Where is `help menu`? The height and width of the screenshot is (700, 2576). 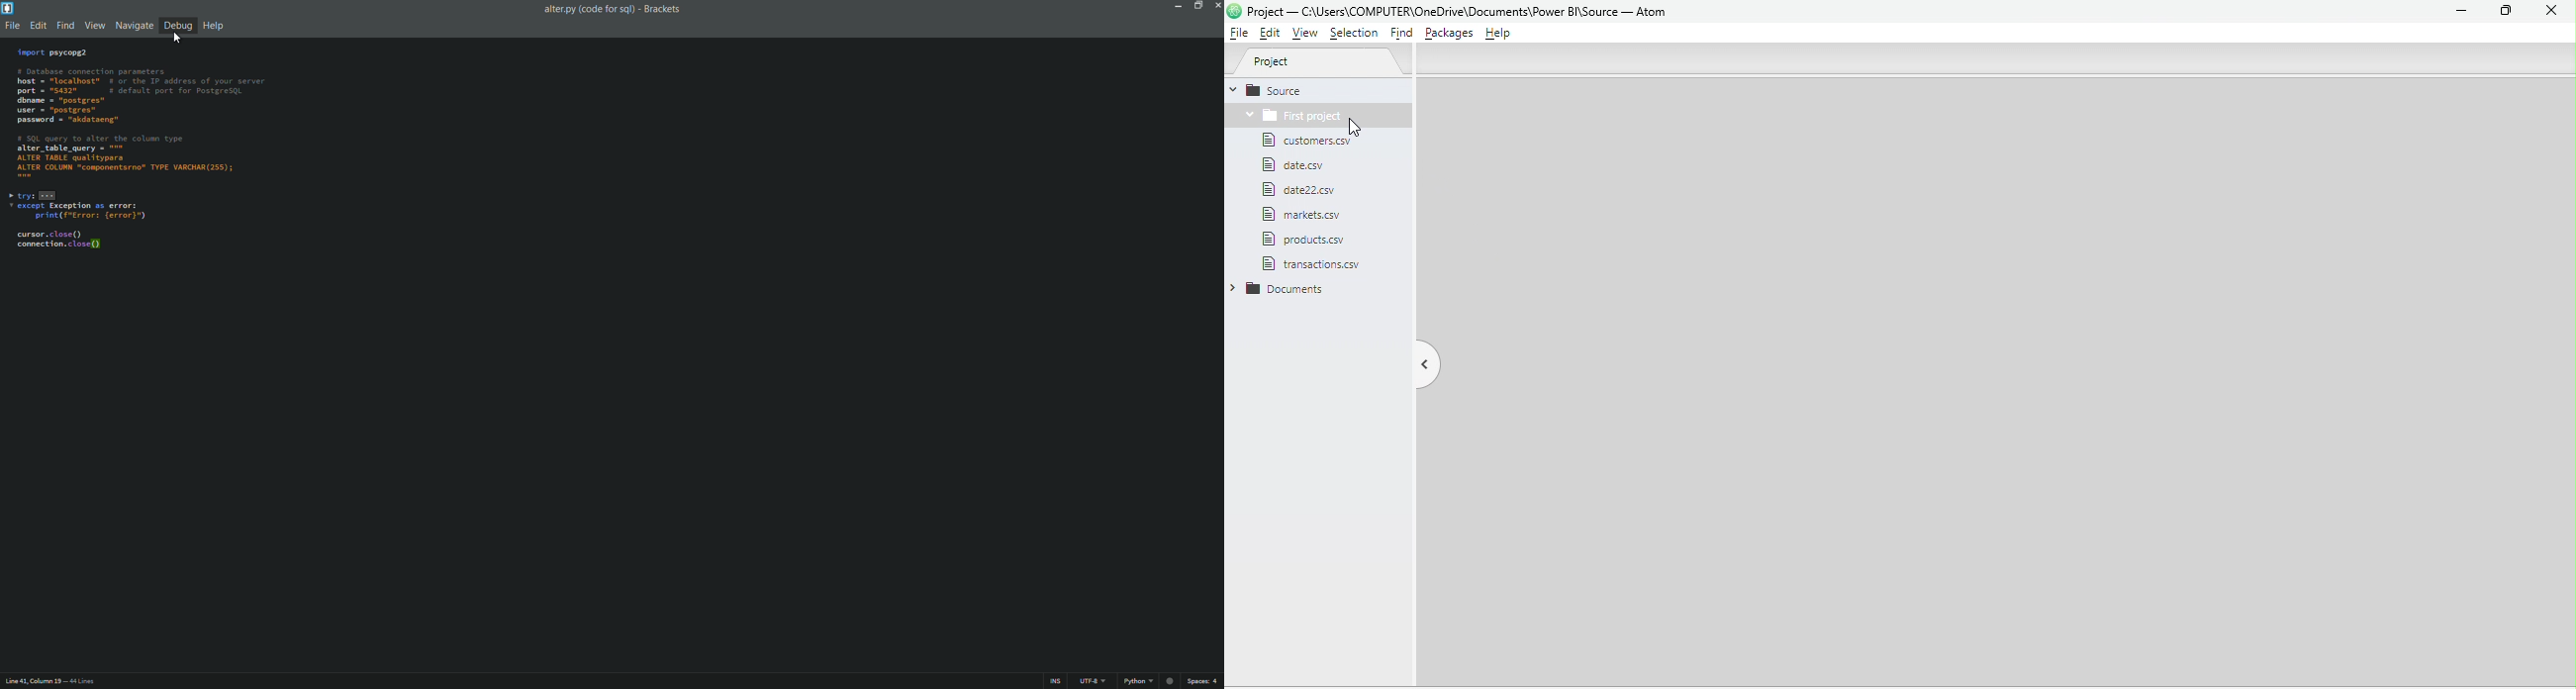
help menu is located at coordinates (213, 25).